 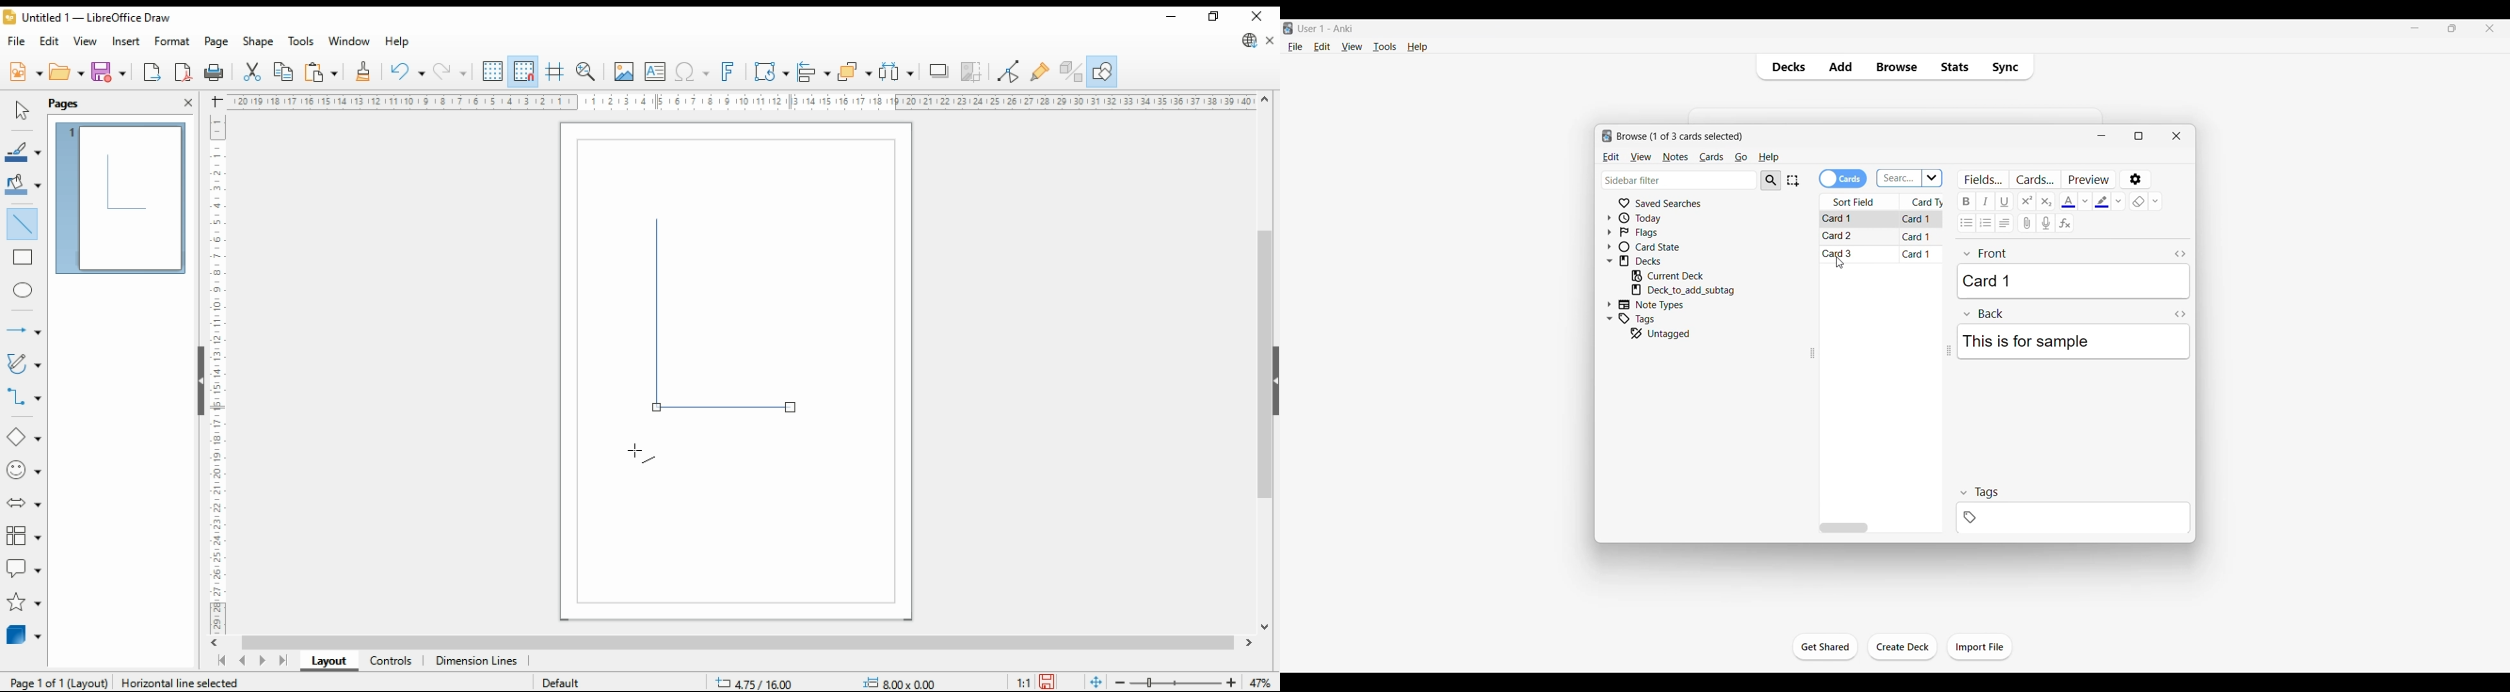 What do you see at coordinates (1843, 179) in the screenshot?
I see `Toggle cards/notes` at bounding box center [1843, 179].